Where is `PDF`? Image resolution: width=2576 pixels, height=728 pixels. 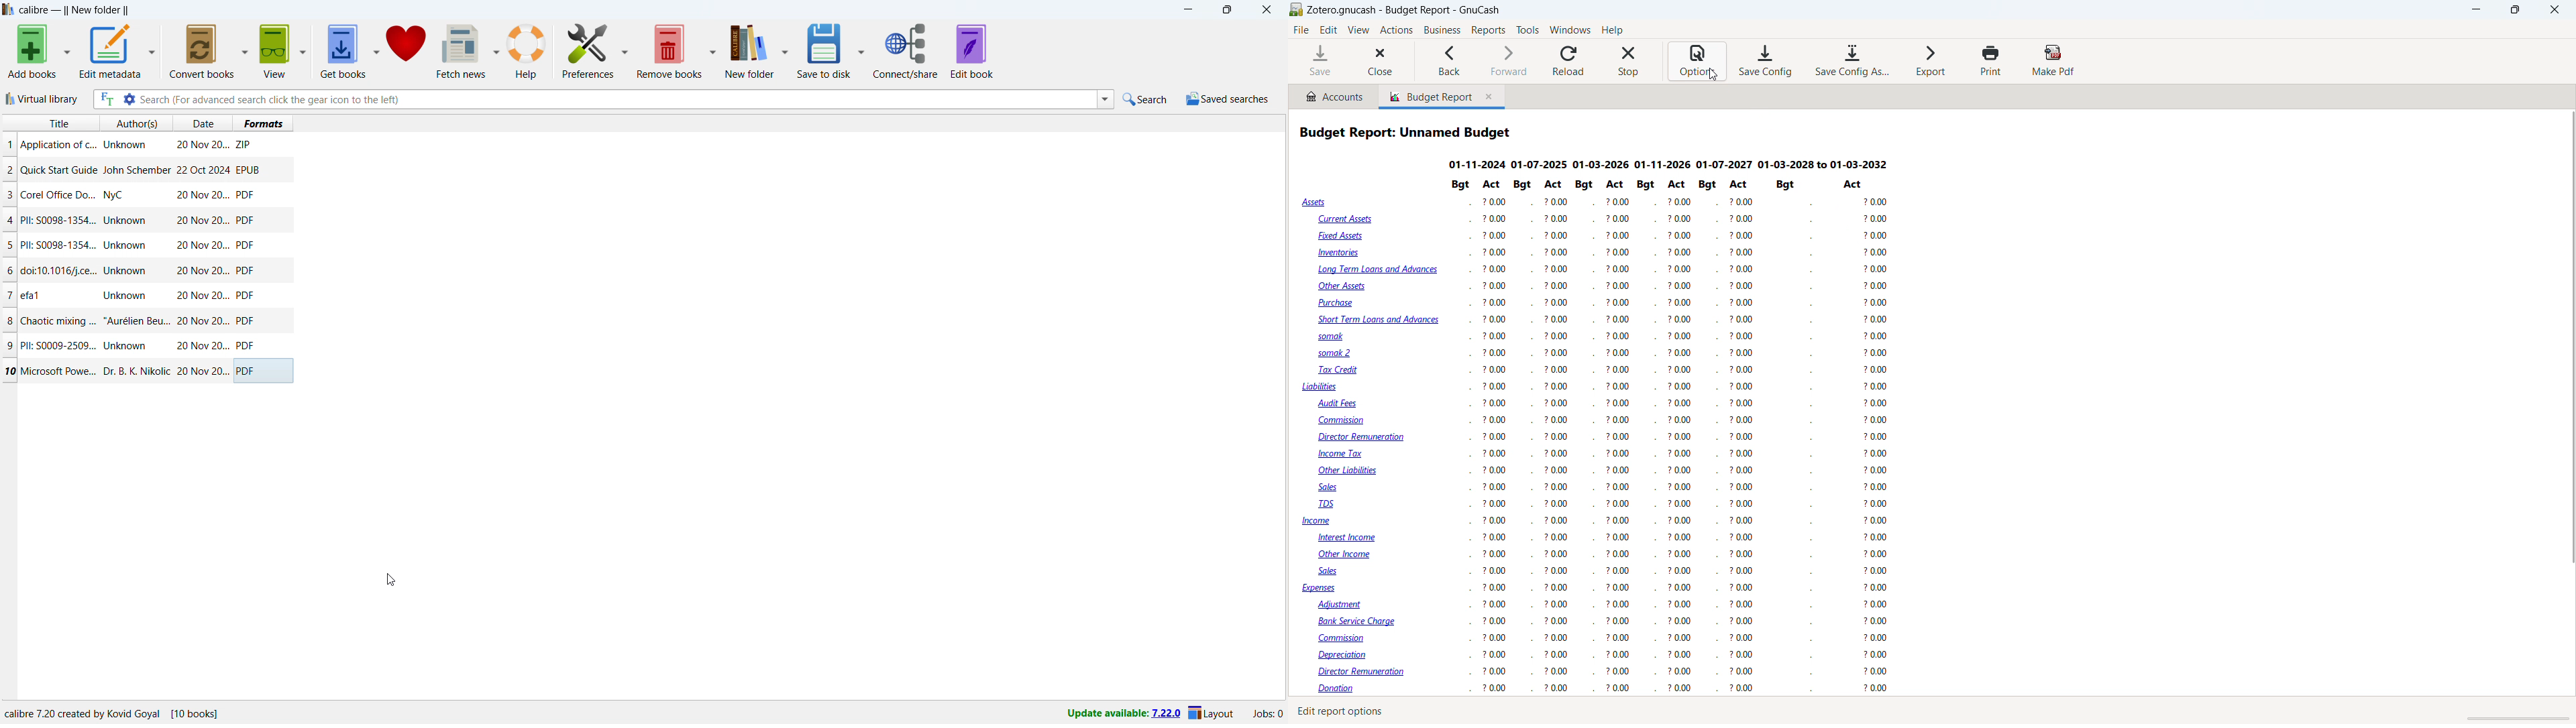 PDF is located at coordinates (247, 320).